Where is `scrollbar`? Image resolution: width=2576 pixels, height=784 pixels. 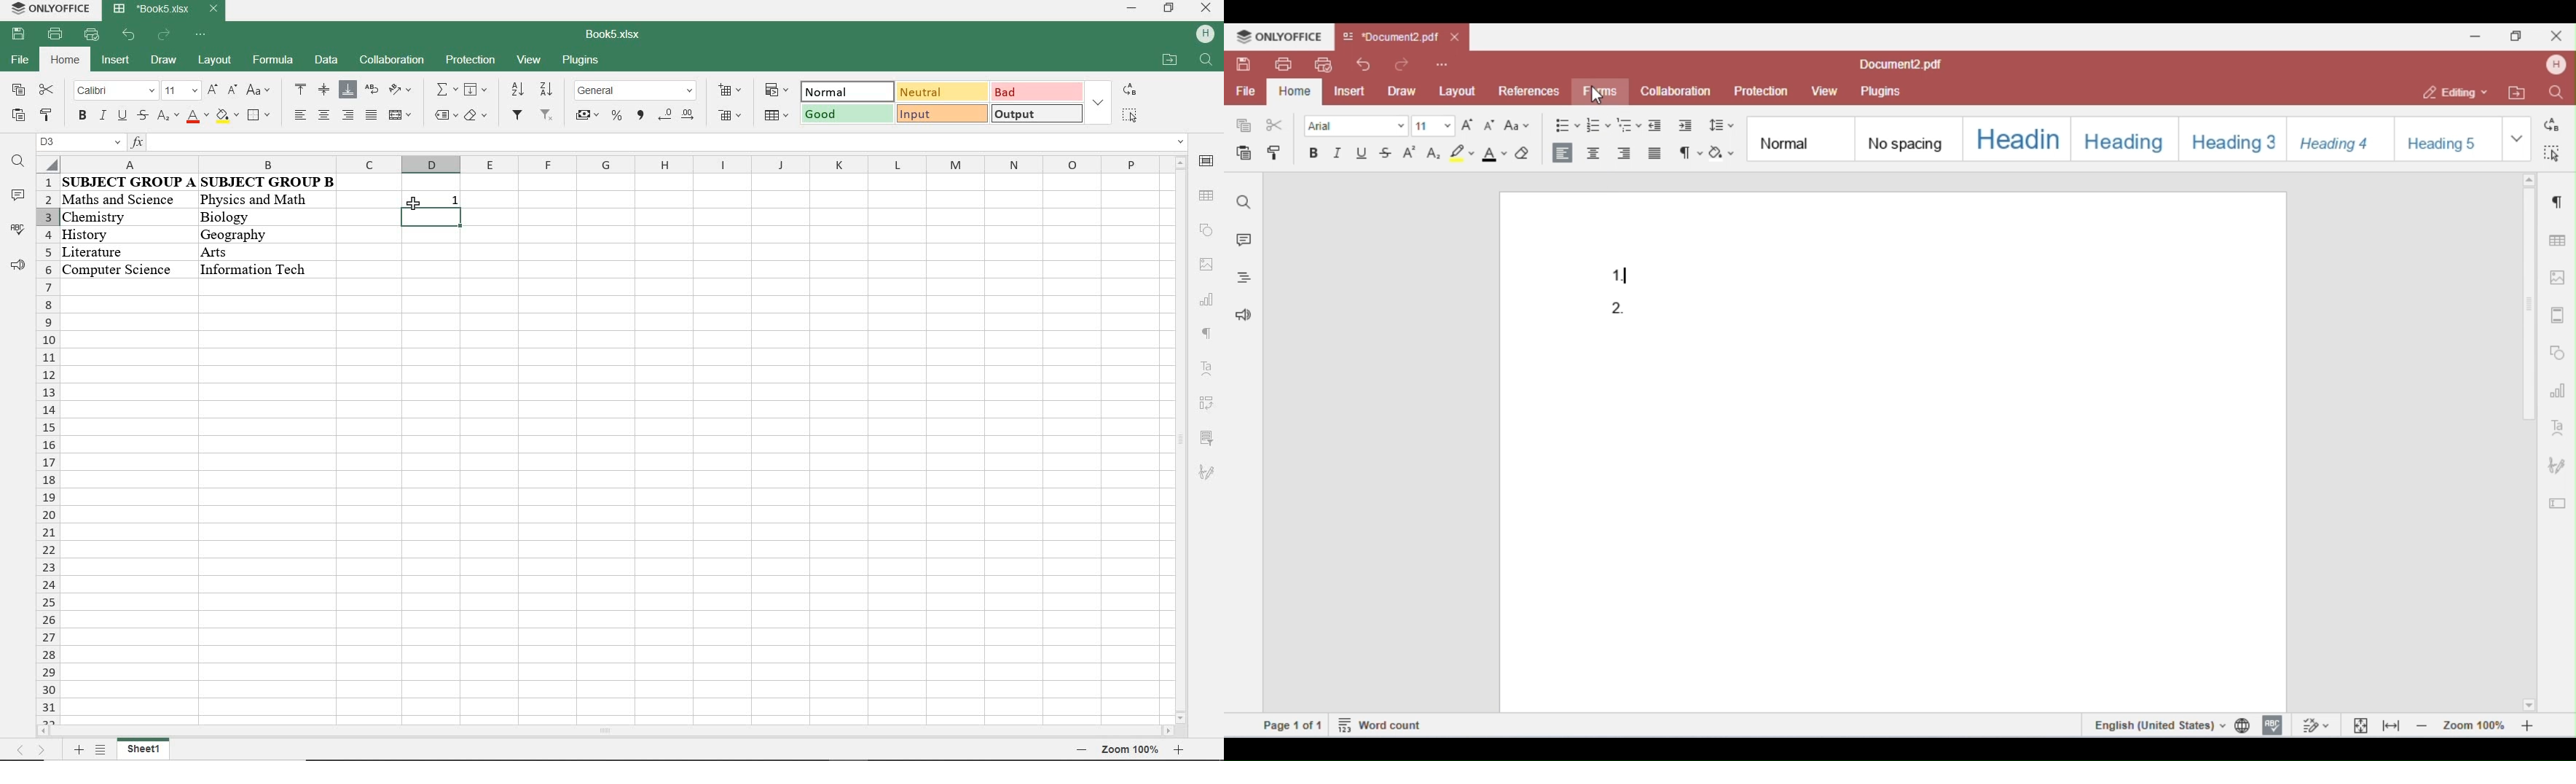 scrollbar is located at coordinates (1178, 440).